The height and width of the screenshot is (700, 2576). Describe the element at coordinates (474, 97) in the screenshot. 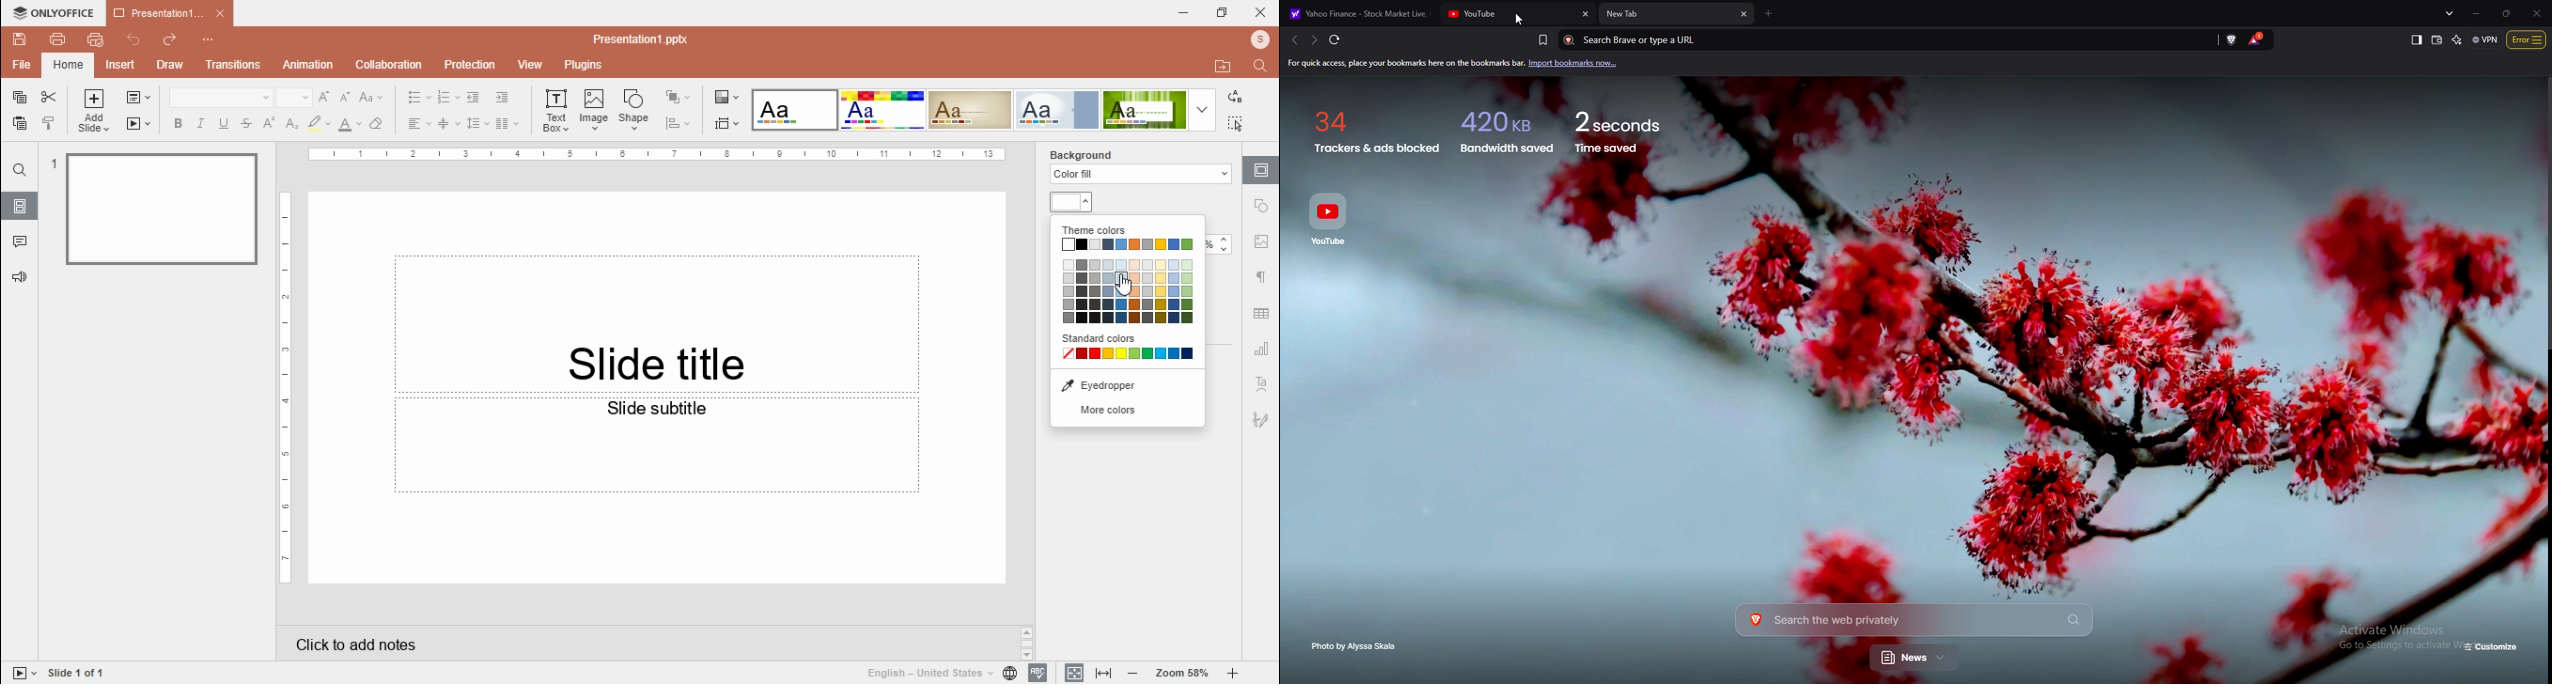

I see `decrease indent` at that location.